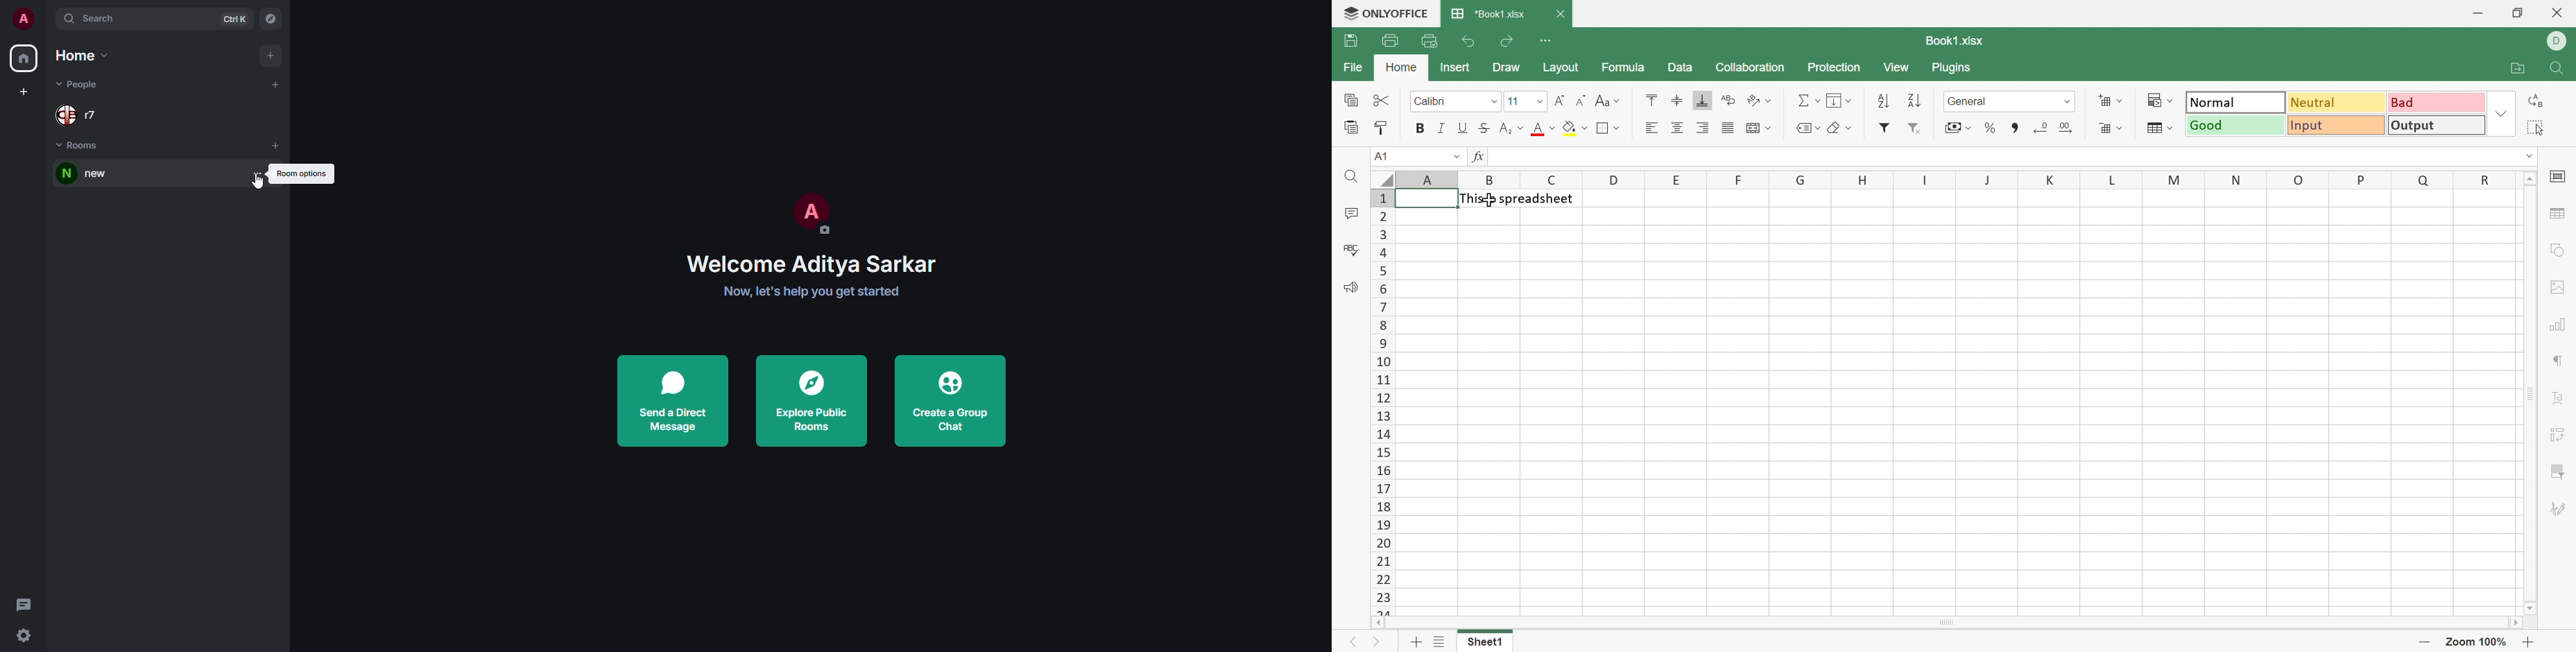 This screenshot has height=672, width=2576. What do you see at coordinates (1350, 100) in the screenshot?
I see `Copy` at bounding box center [1350, 100].